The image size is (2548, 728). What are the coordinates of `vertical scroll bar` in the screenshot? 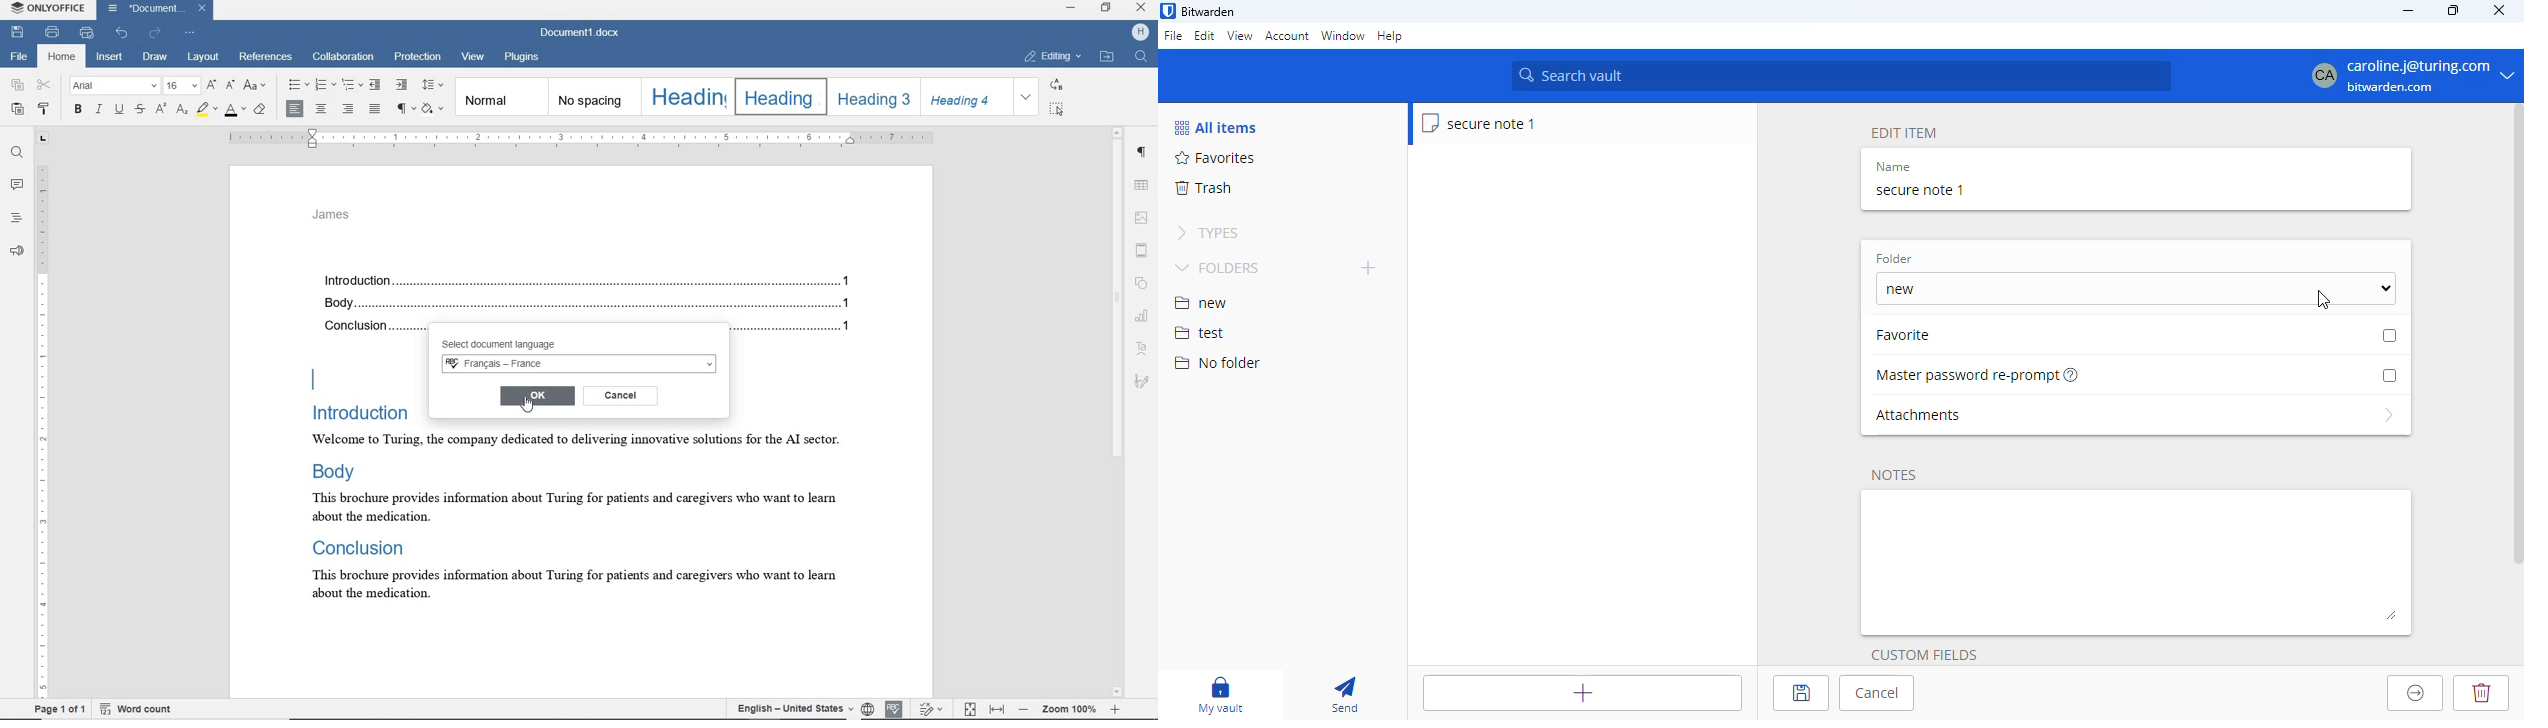 It's located at (2515, 337).